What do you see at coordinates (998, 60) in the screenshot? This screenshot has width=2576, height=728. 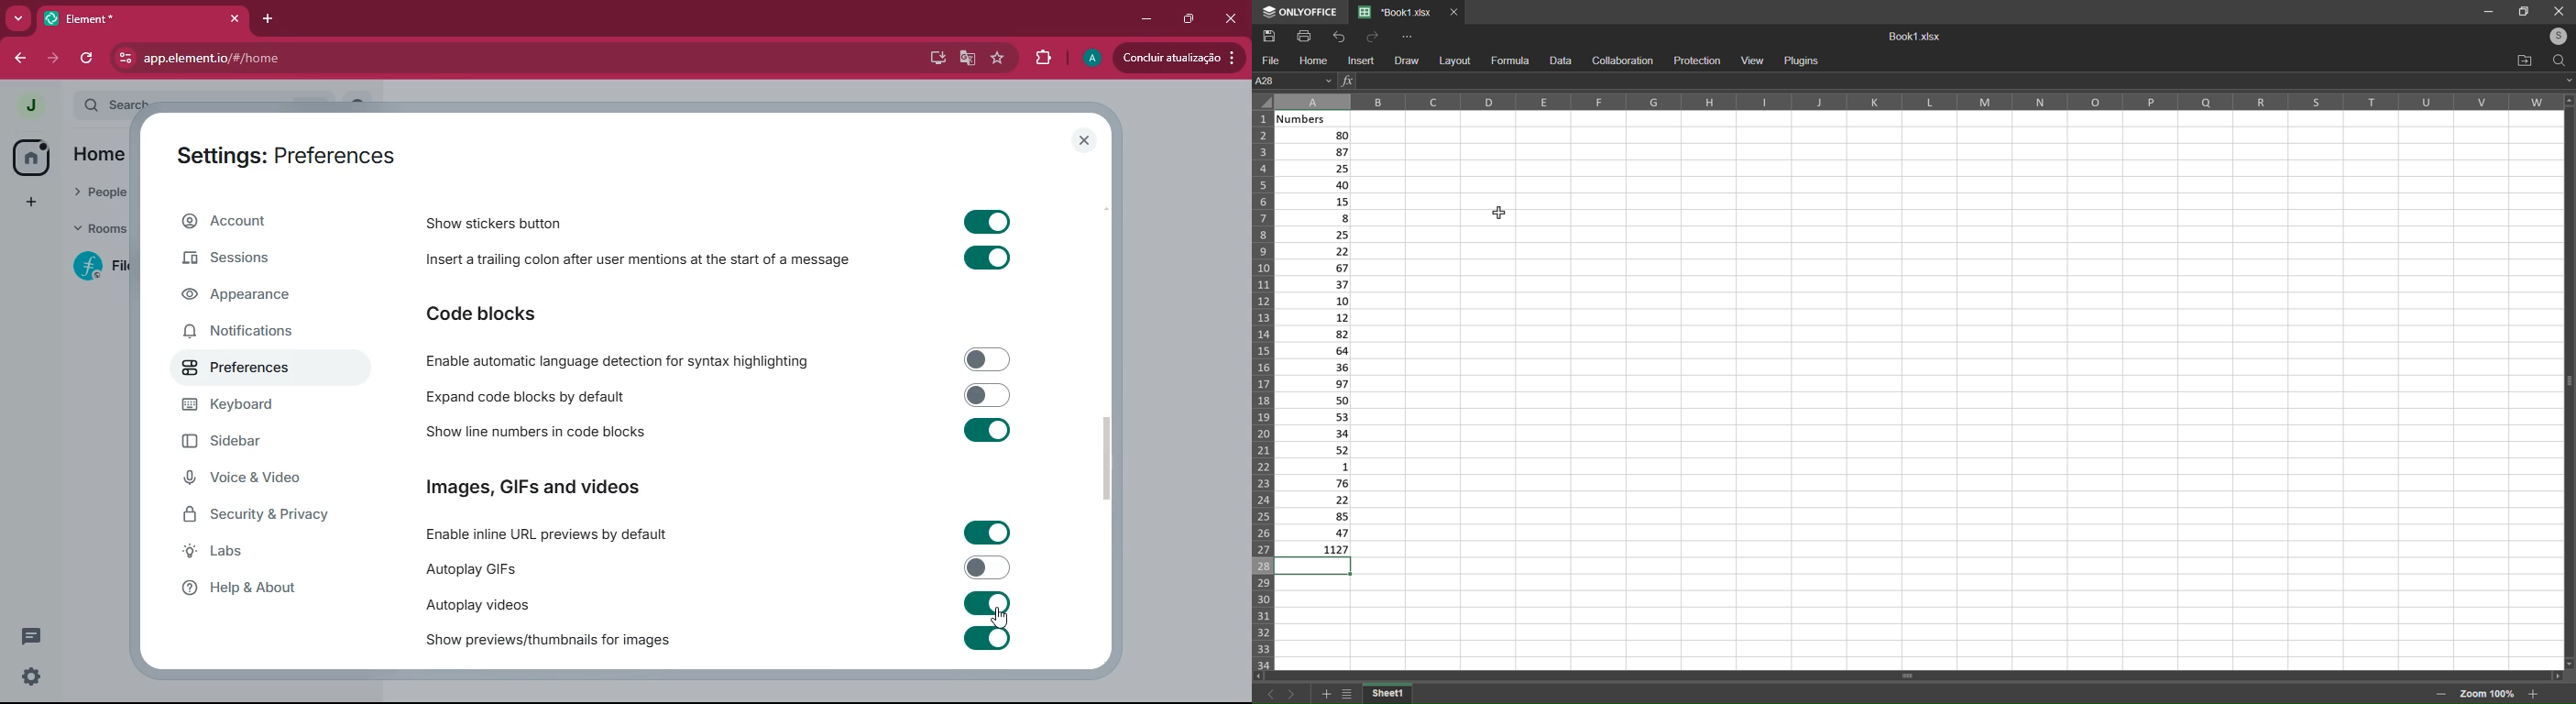 I see `bookmark` at bounding box center [998, 60].